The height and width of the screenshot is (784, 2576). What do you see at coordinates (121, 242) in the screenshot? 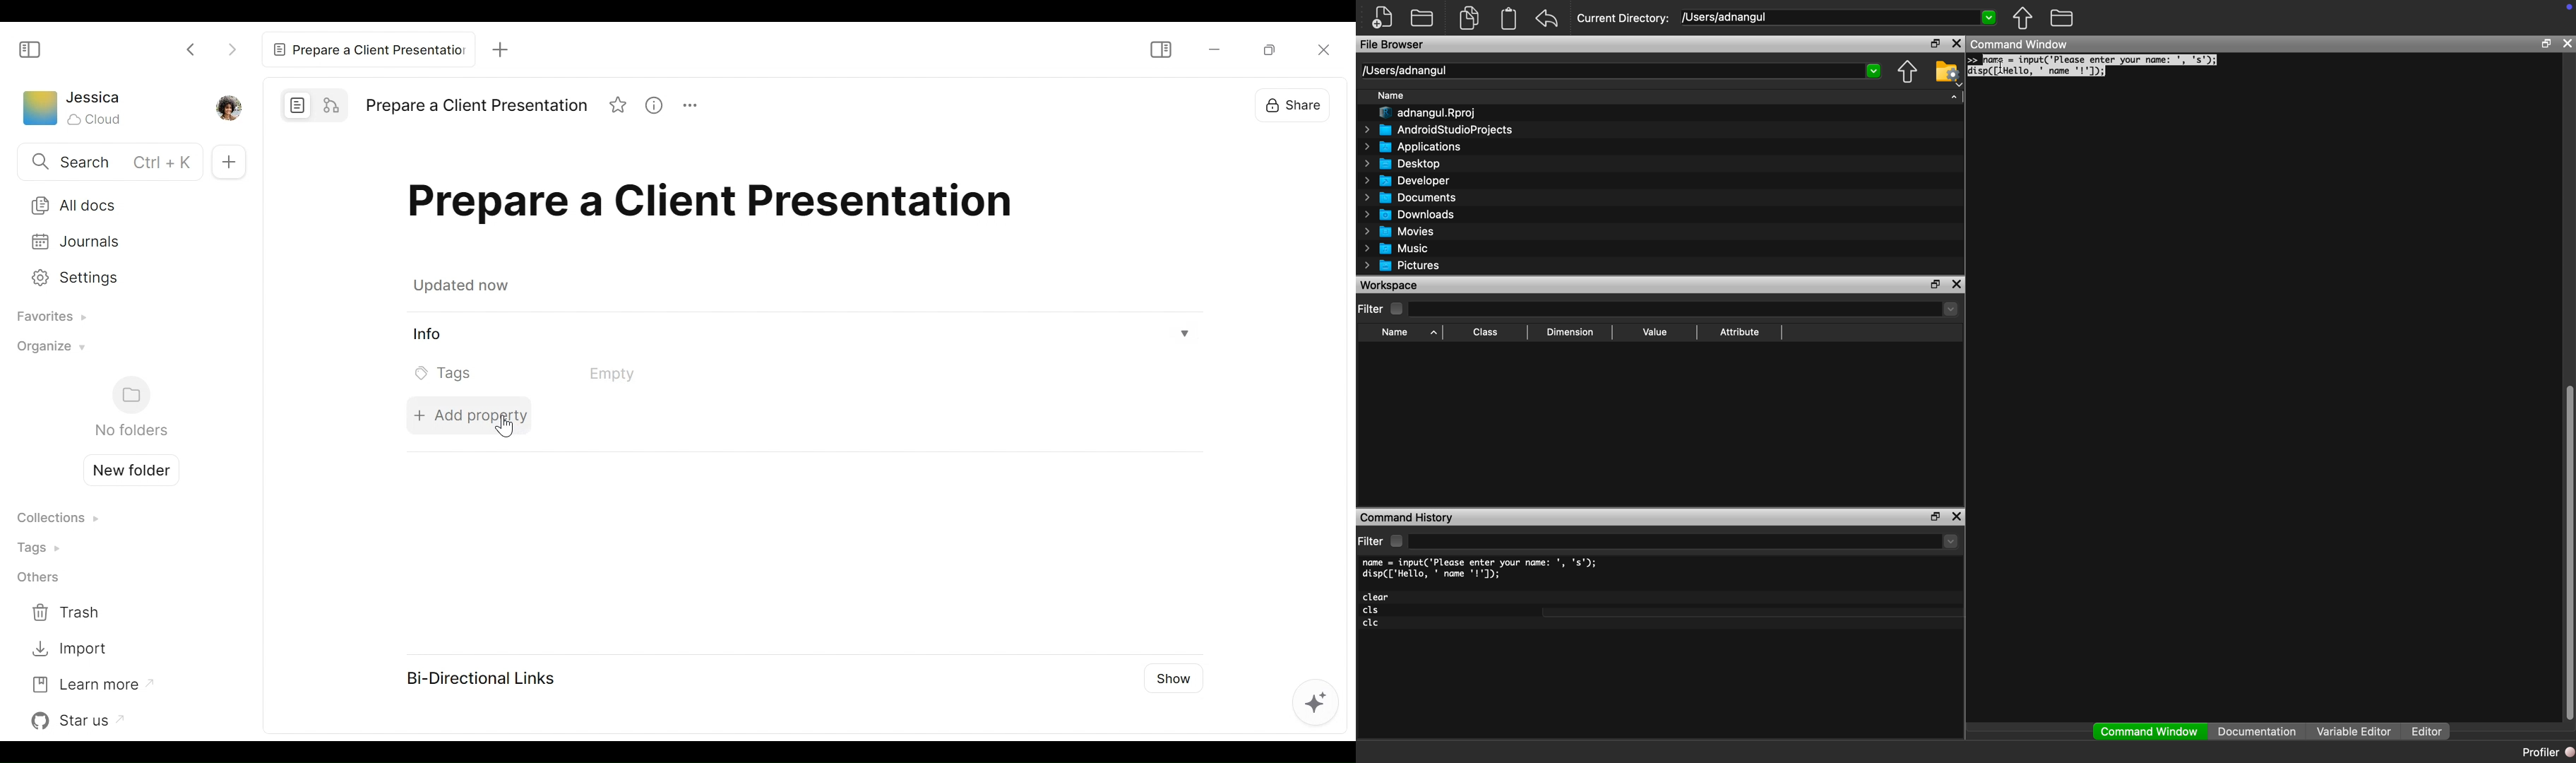
I see `Journals` at bounding box center [121, 242].